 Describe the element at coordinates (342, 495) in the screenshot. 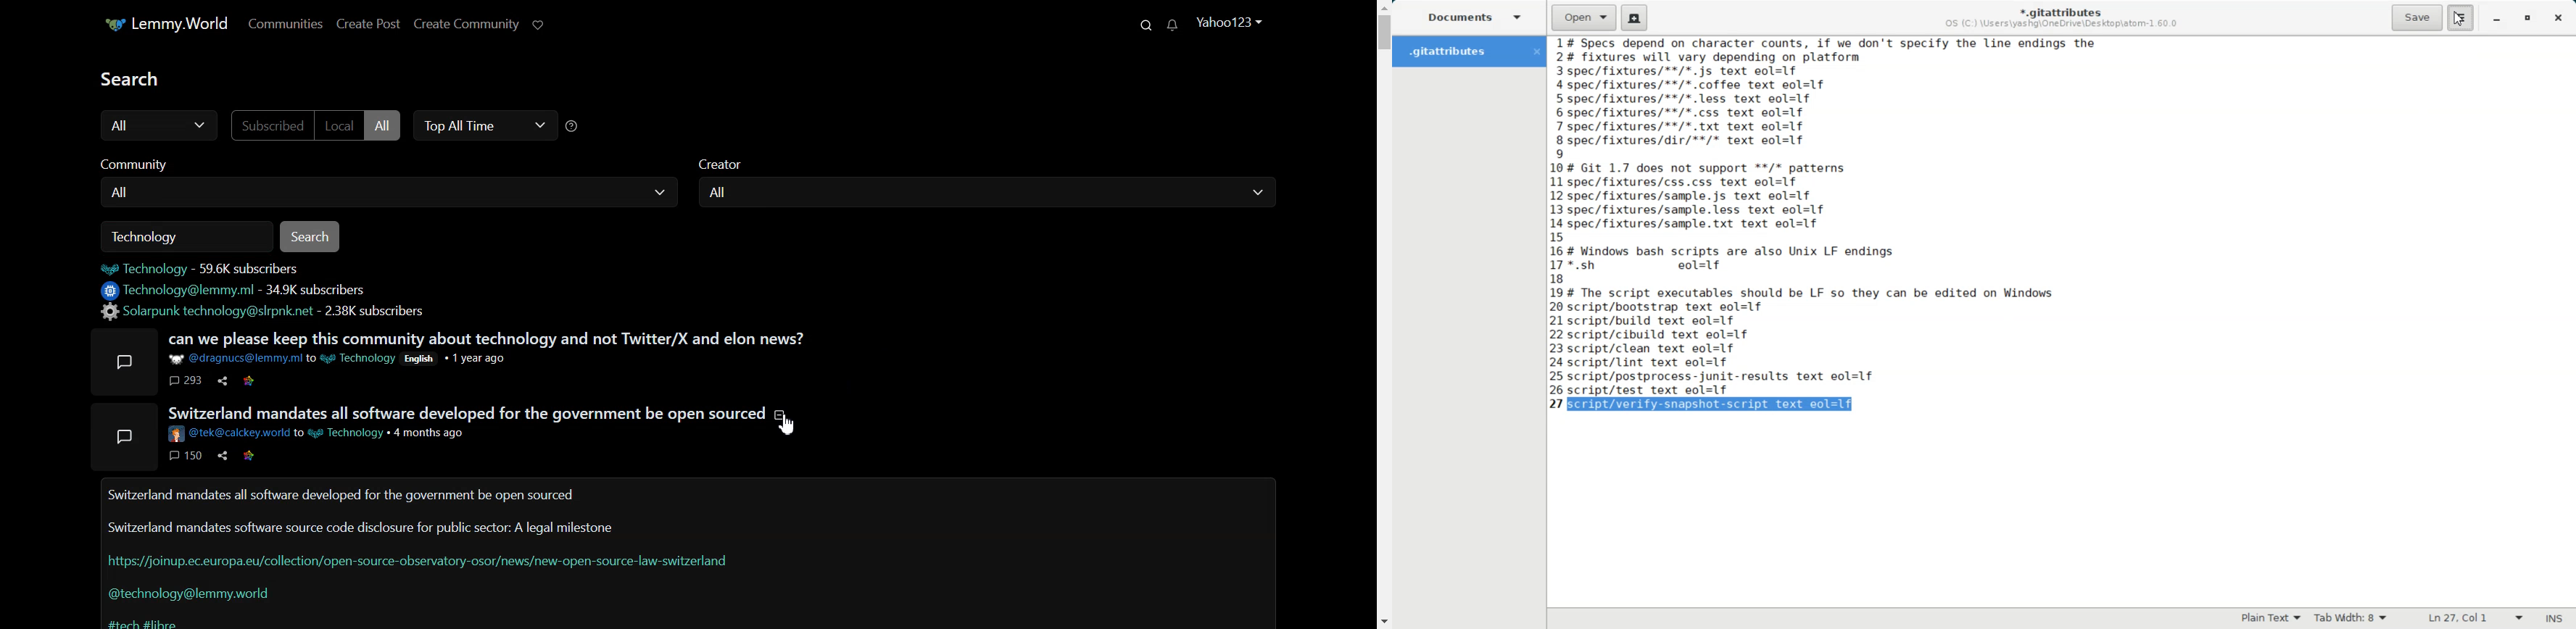

I see `Switzerland mandates all software developed for the government be open sourced` at that location.